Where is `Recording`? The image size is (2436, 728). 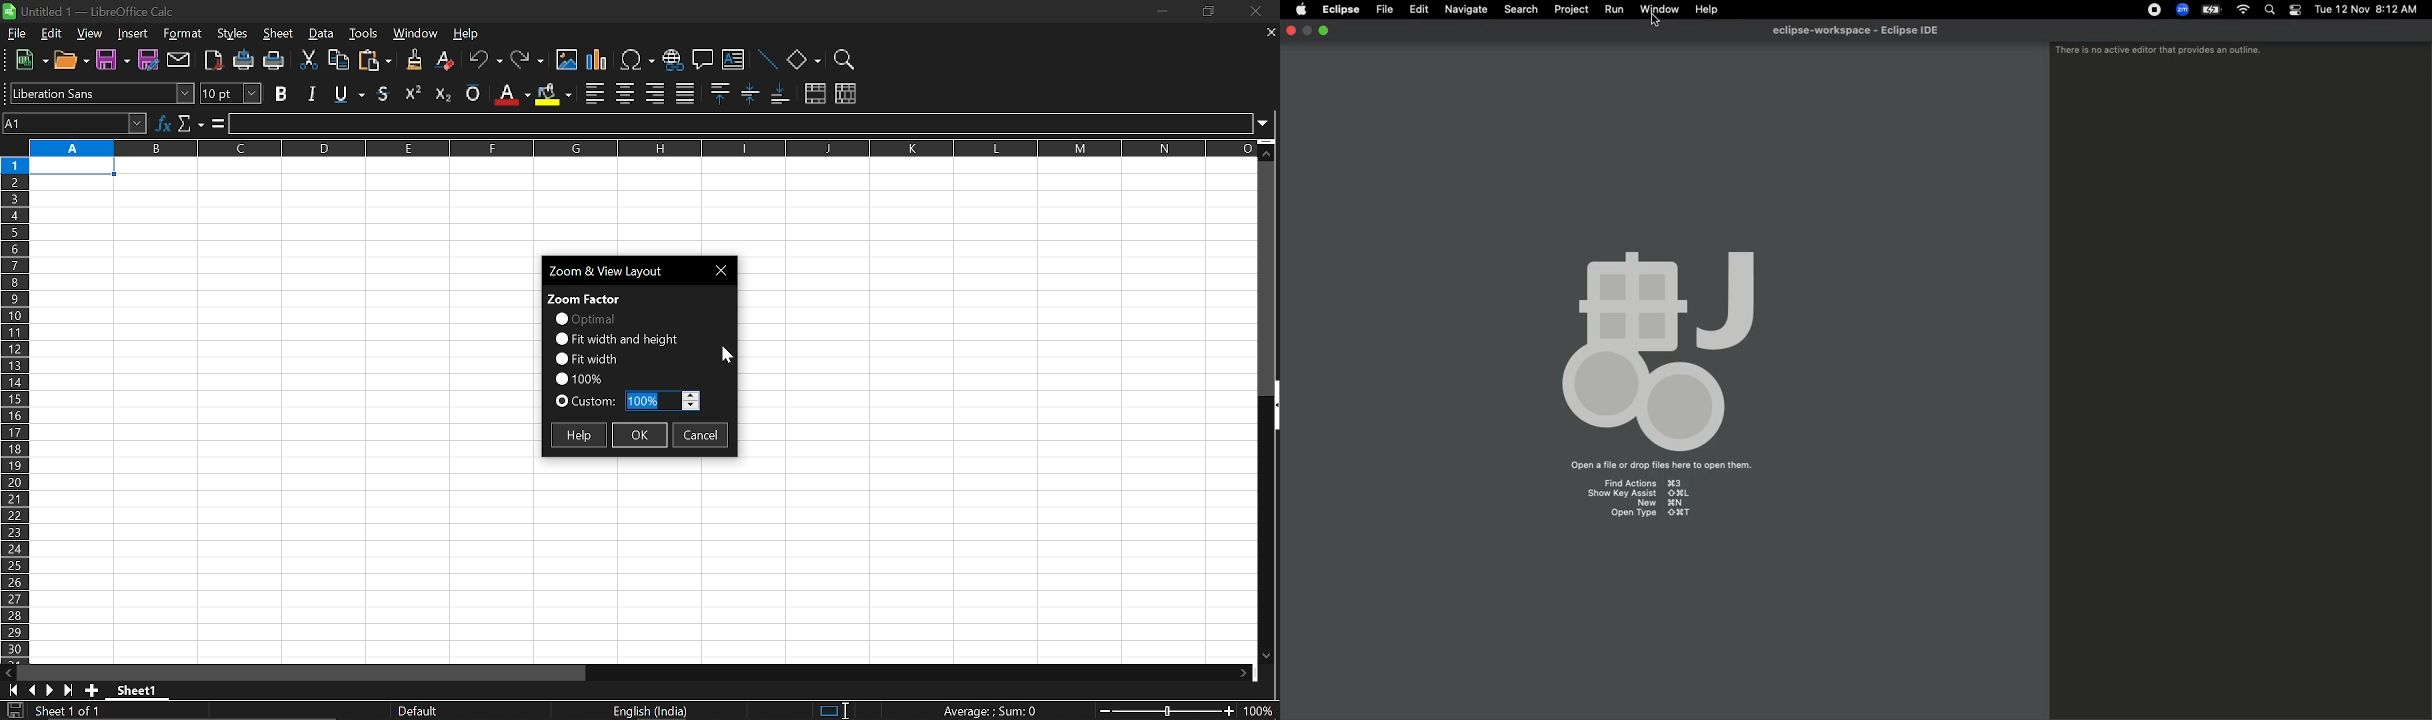 Recording is located at coordinates (2150, 10).